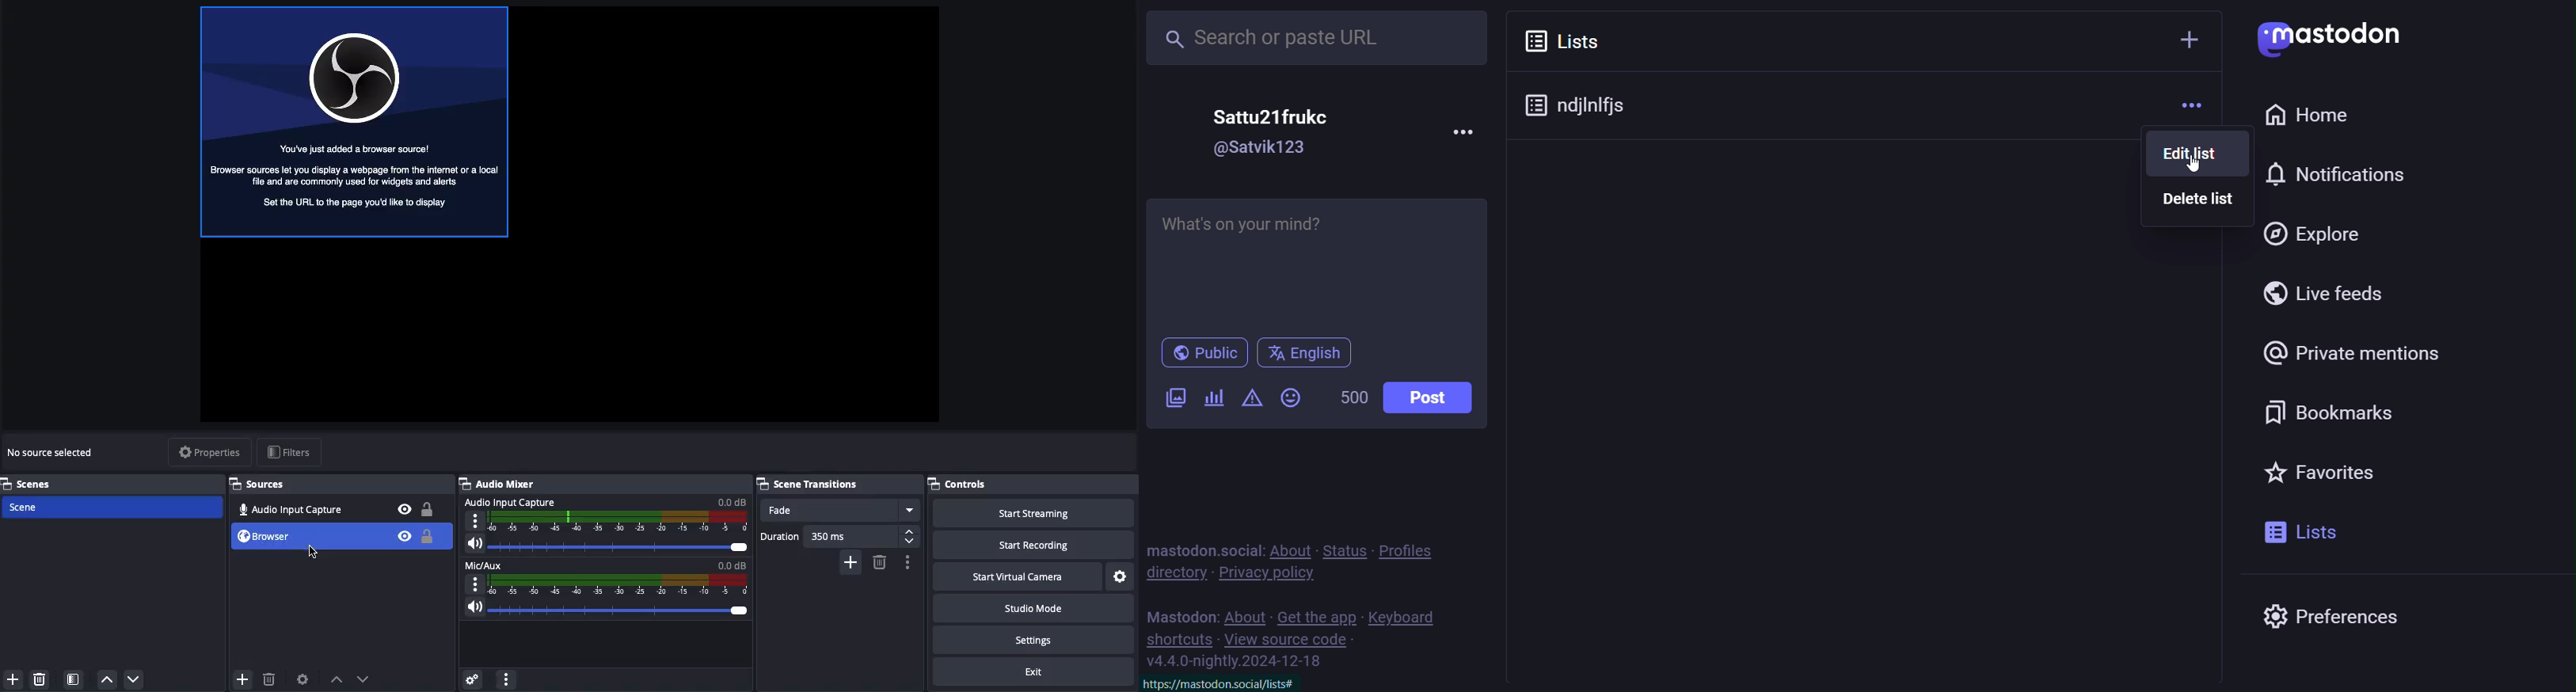 The height and width of the screenshot is (700, 2576). Describe the element at coordinates (474, 680) in the screenshot. I see `Advanced audio properties` at that location.